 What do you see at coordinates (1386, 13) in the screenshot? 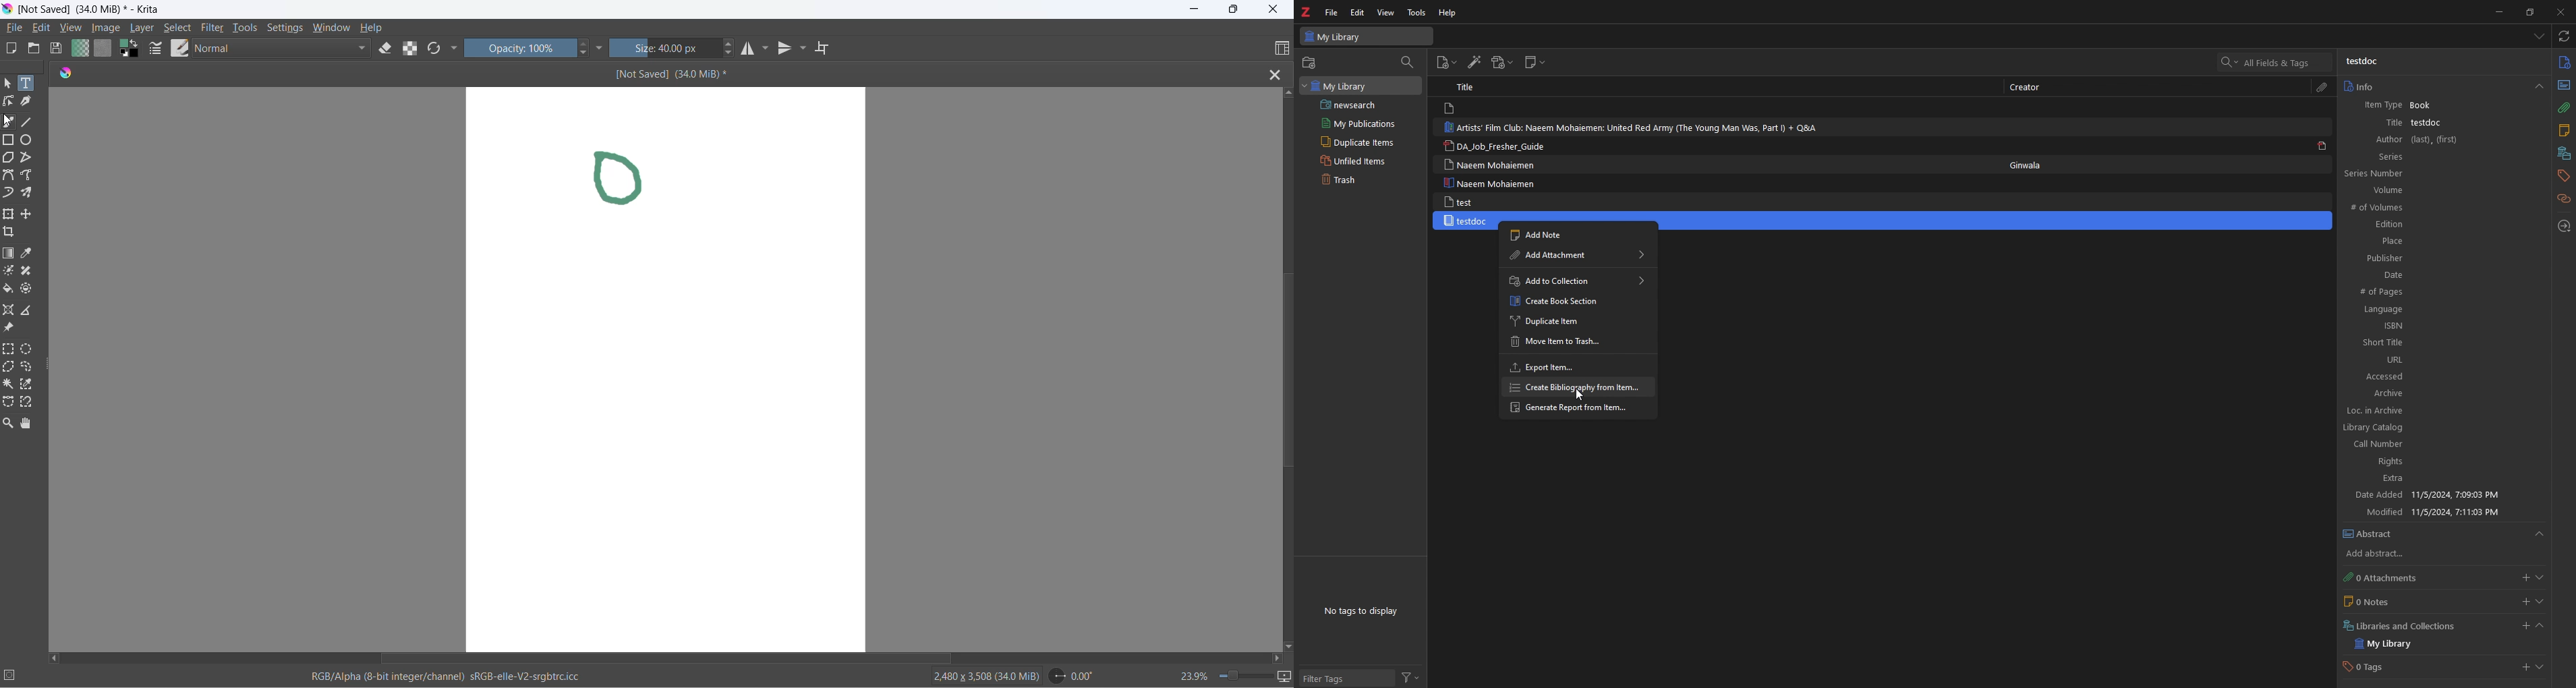
I see `view` at bounding box center [1386, 13].